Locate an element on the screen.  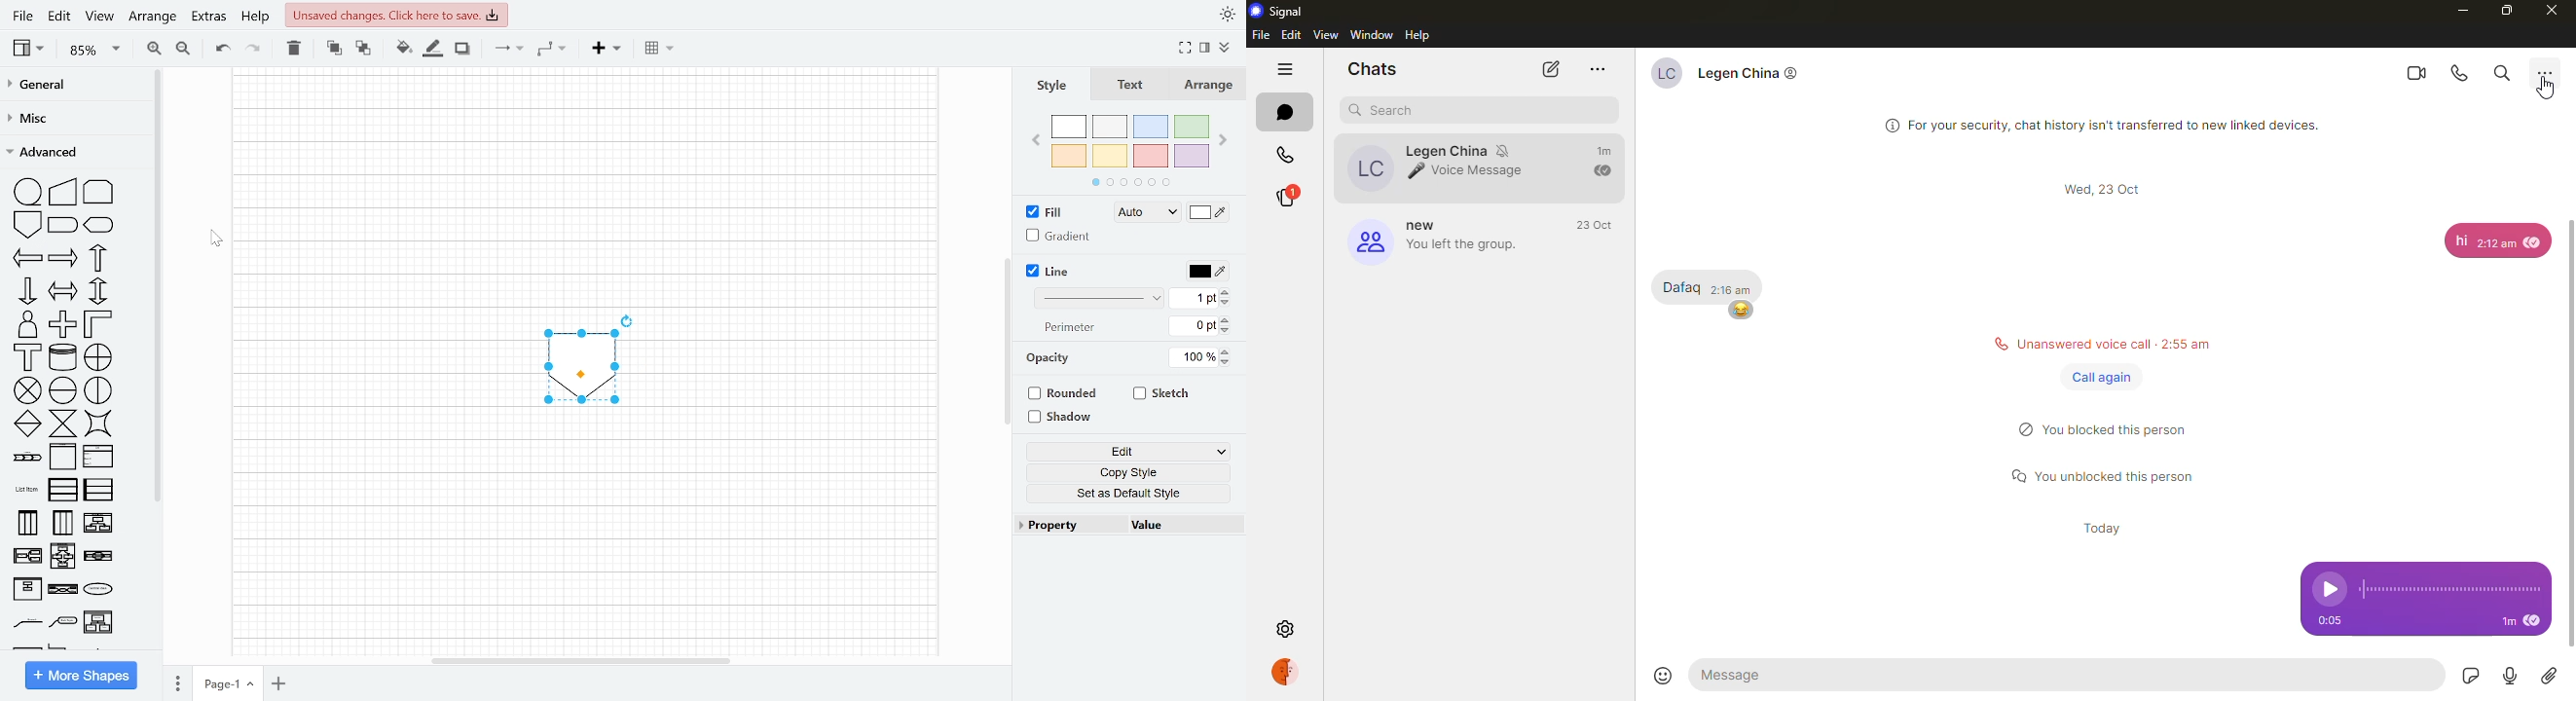
Delete is located at coordinates (293, 50).